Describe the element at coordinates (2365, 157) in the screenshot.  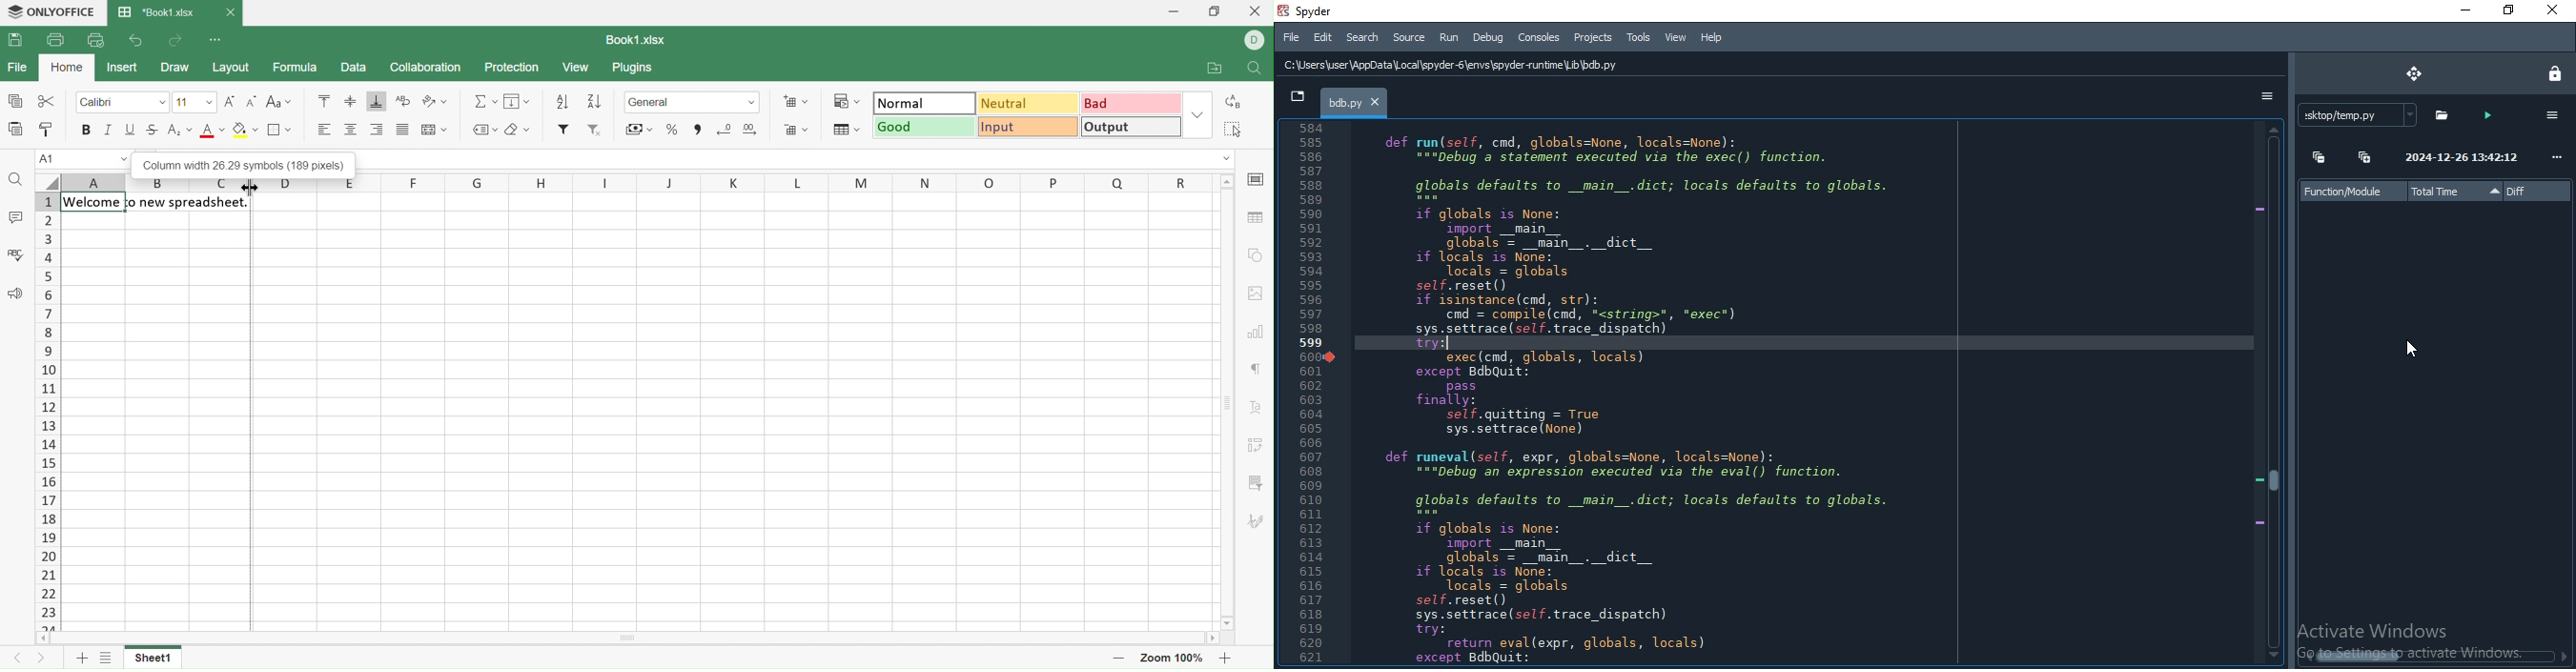
I see `expand` at that location.